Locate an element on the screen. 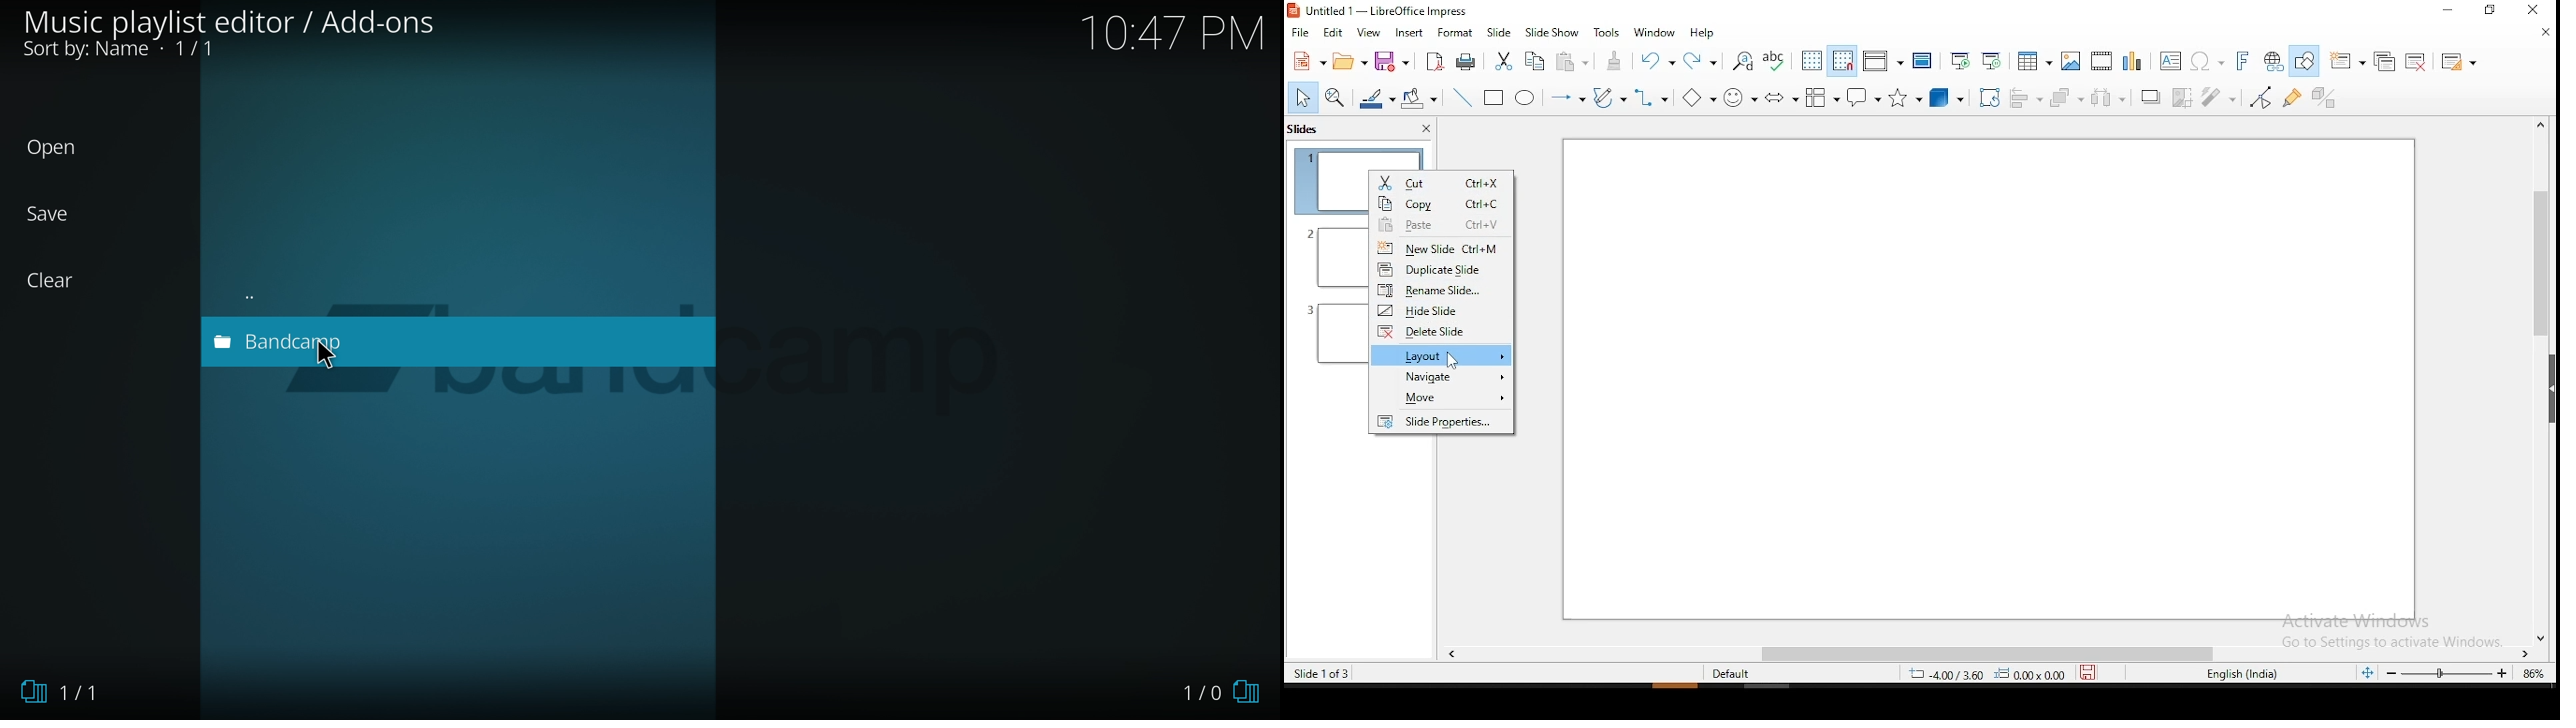 The image size is (2576, 728). tables is located at coordinates (2034, 61).